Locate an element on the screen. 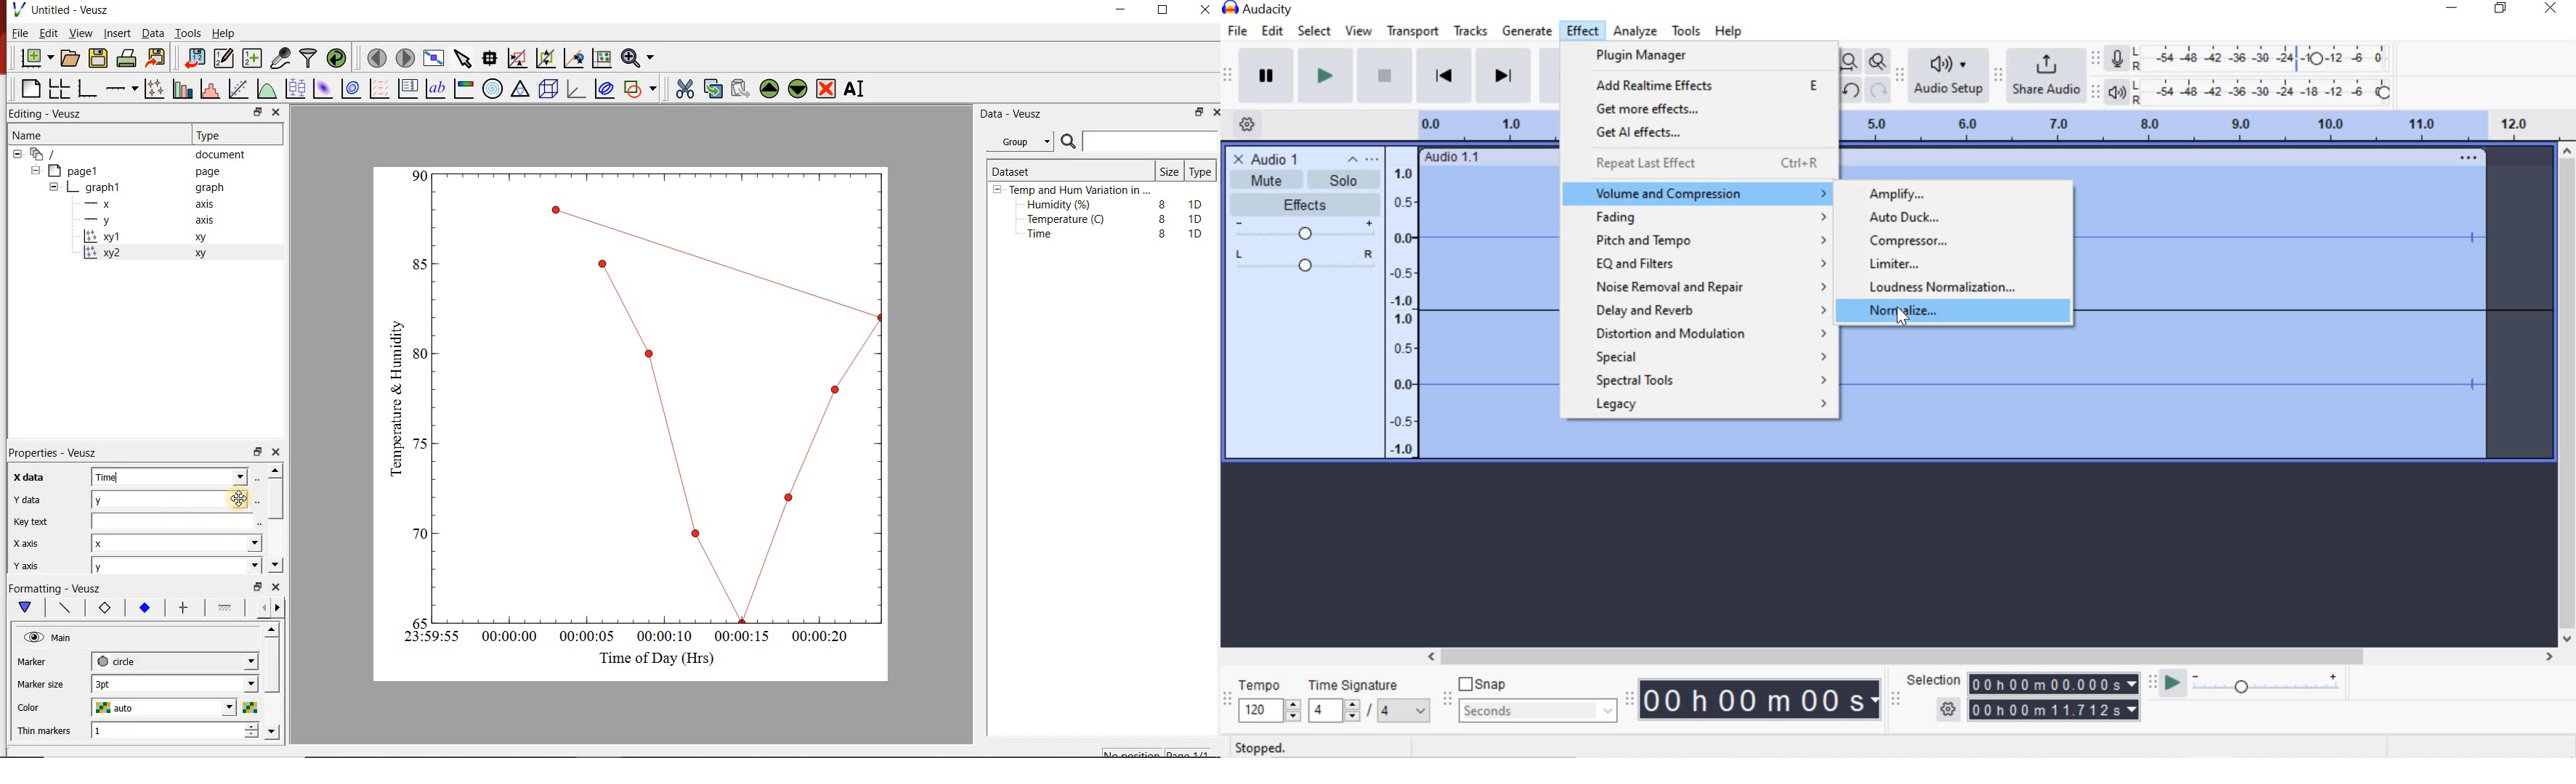  Data - Veusz is located at coordinates (1014, 114).